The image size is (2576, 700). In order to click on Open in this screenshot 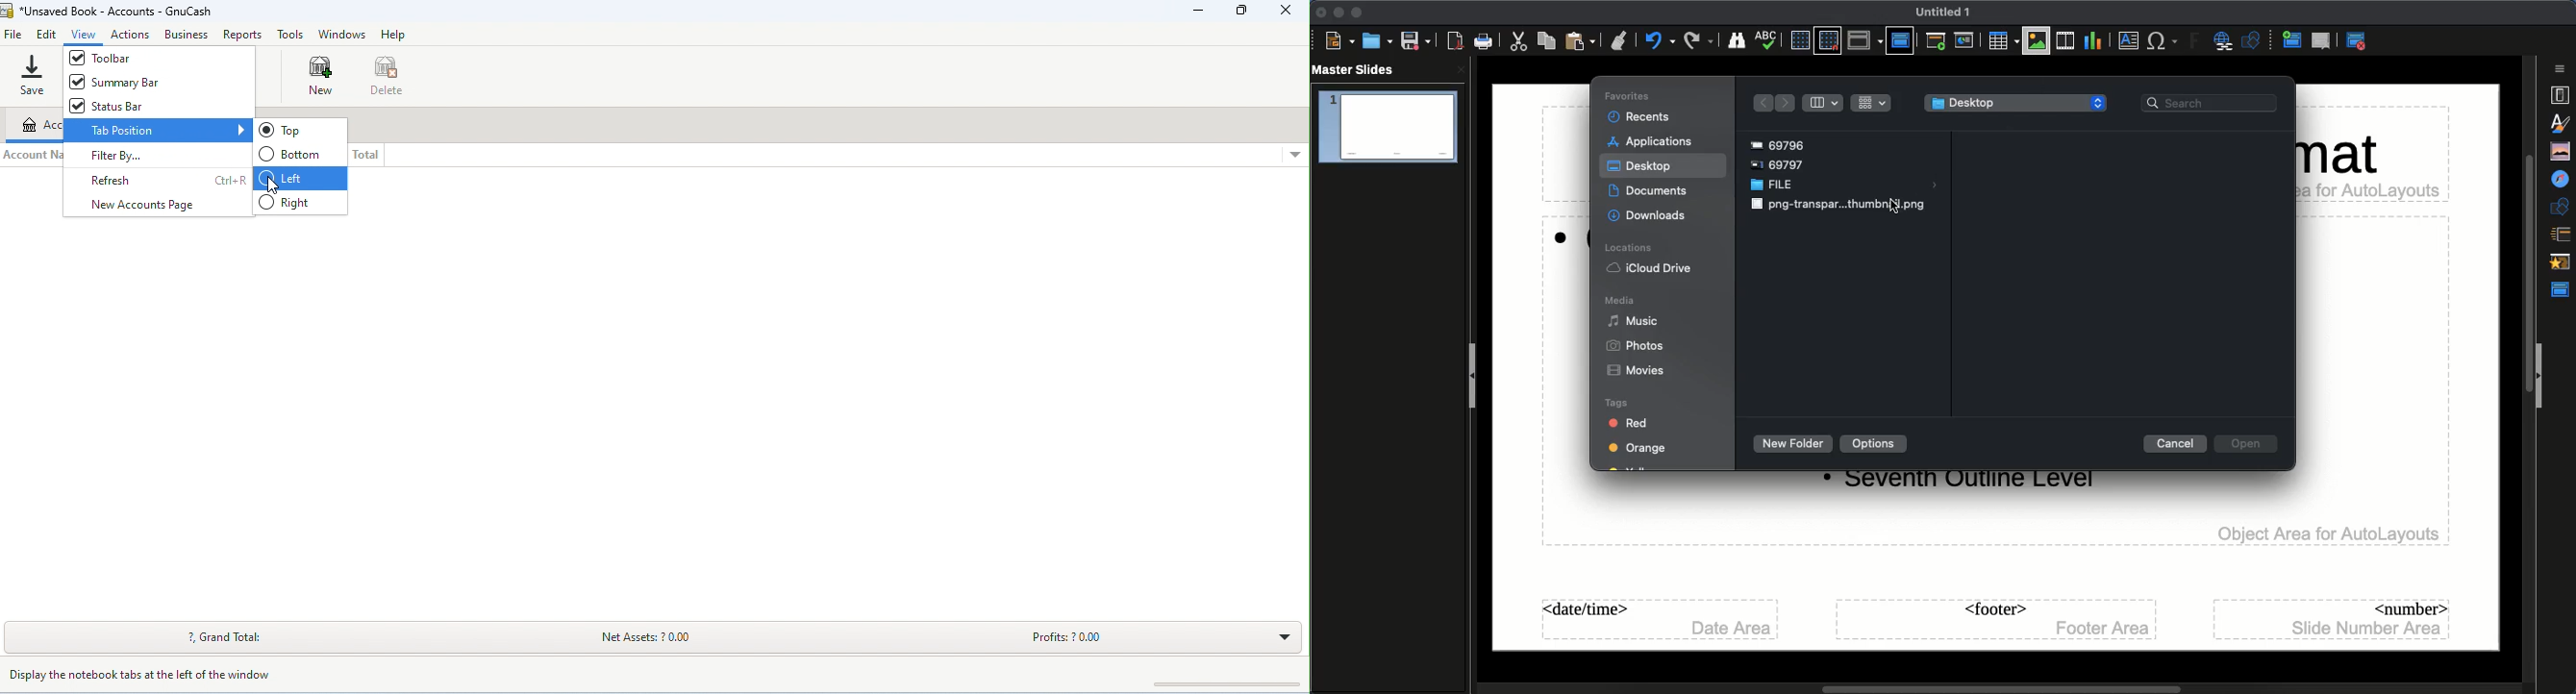, I will do `click(2244, 444)`.